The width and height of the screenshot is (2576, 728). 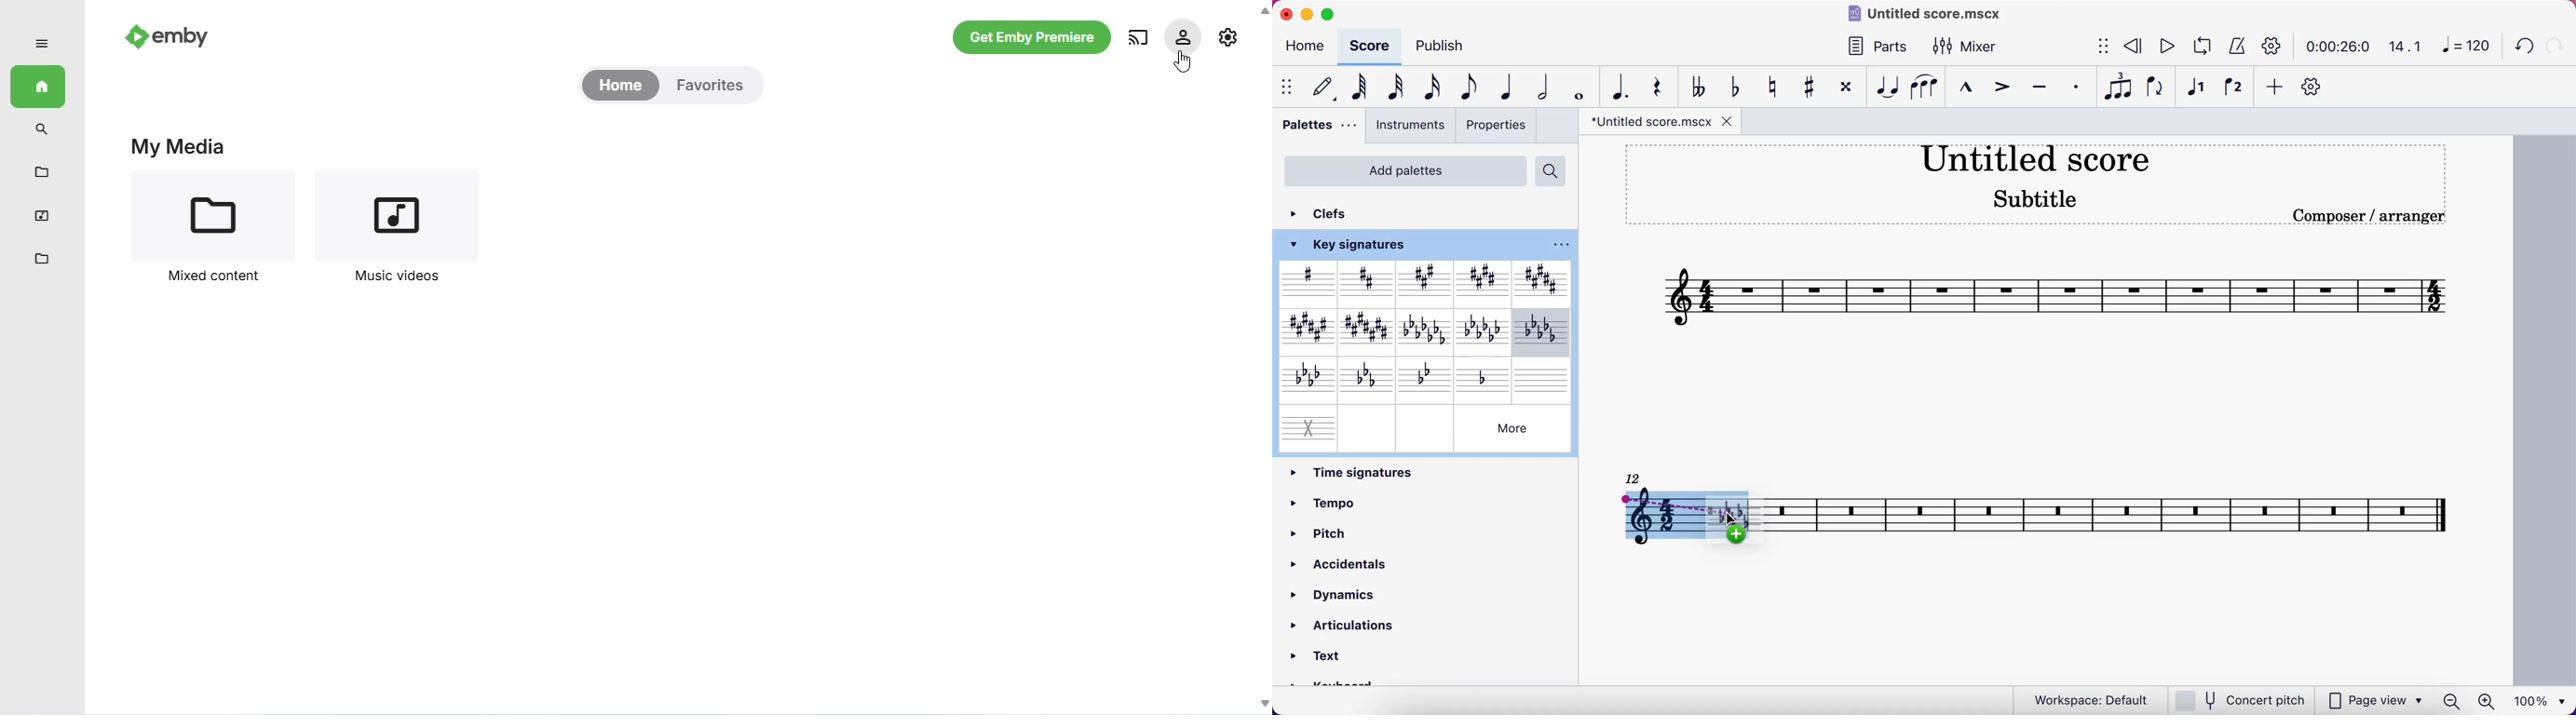 What do you see at coordinates (1580, 84) in the screenshot?
I see `whole note` at bounding box center [1580, 84].